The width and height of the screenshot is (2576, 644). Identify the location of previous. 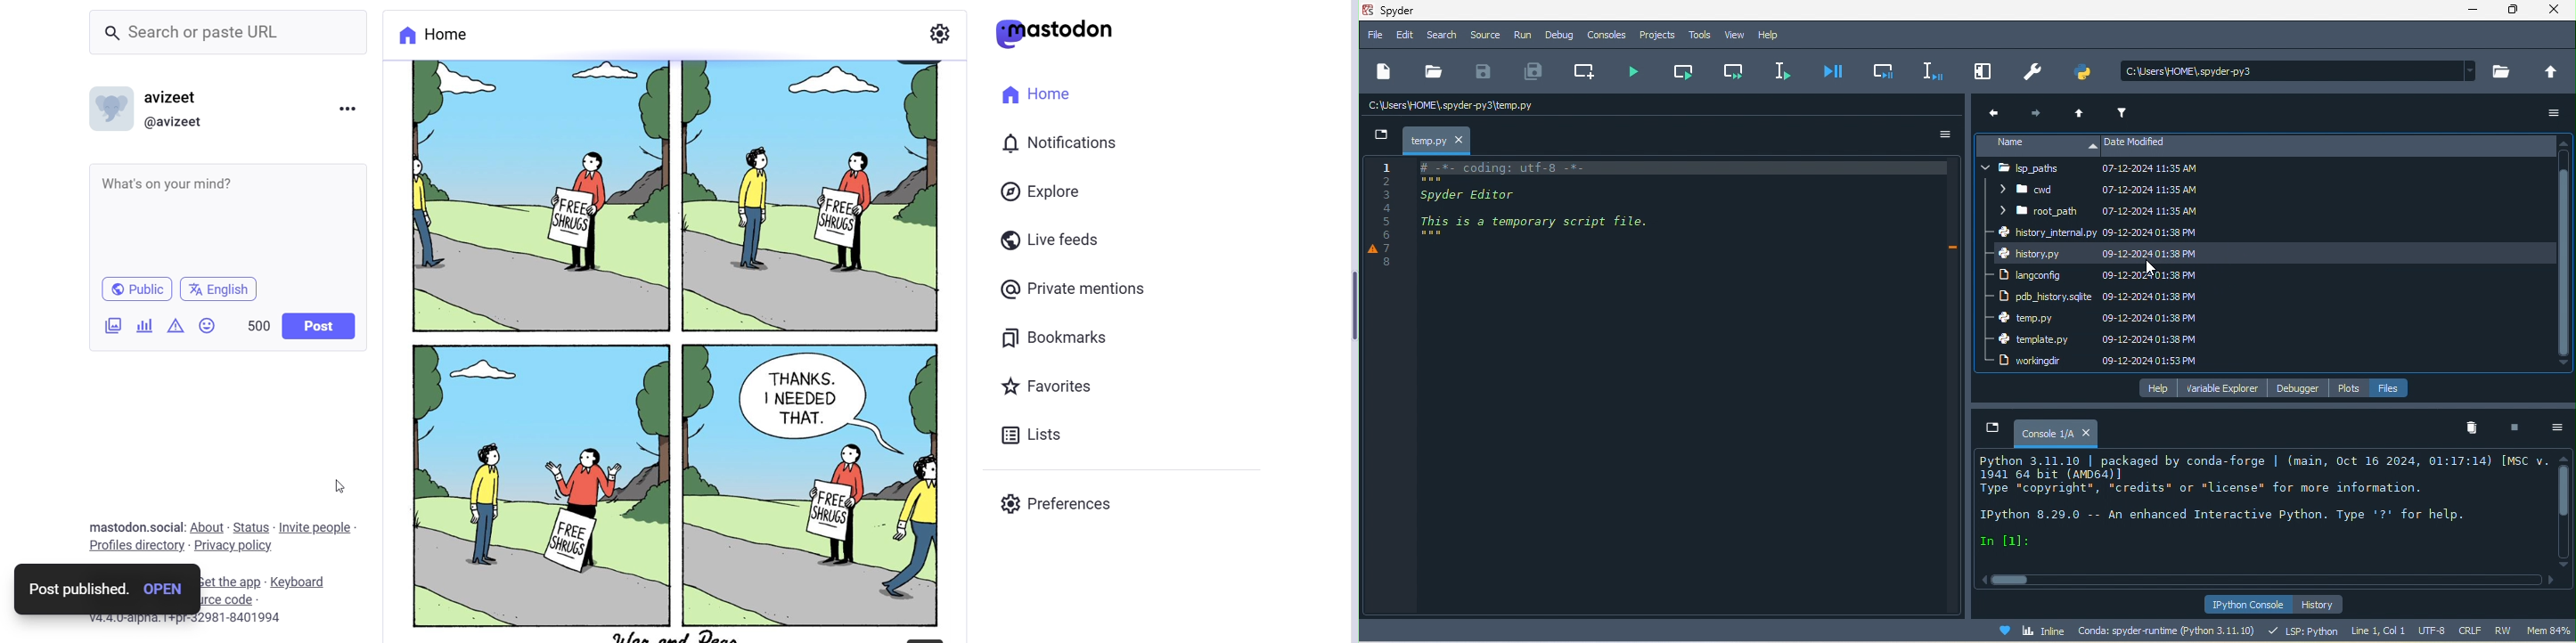
(1991, 111).